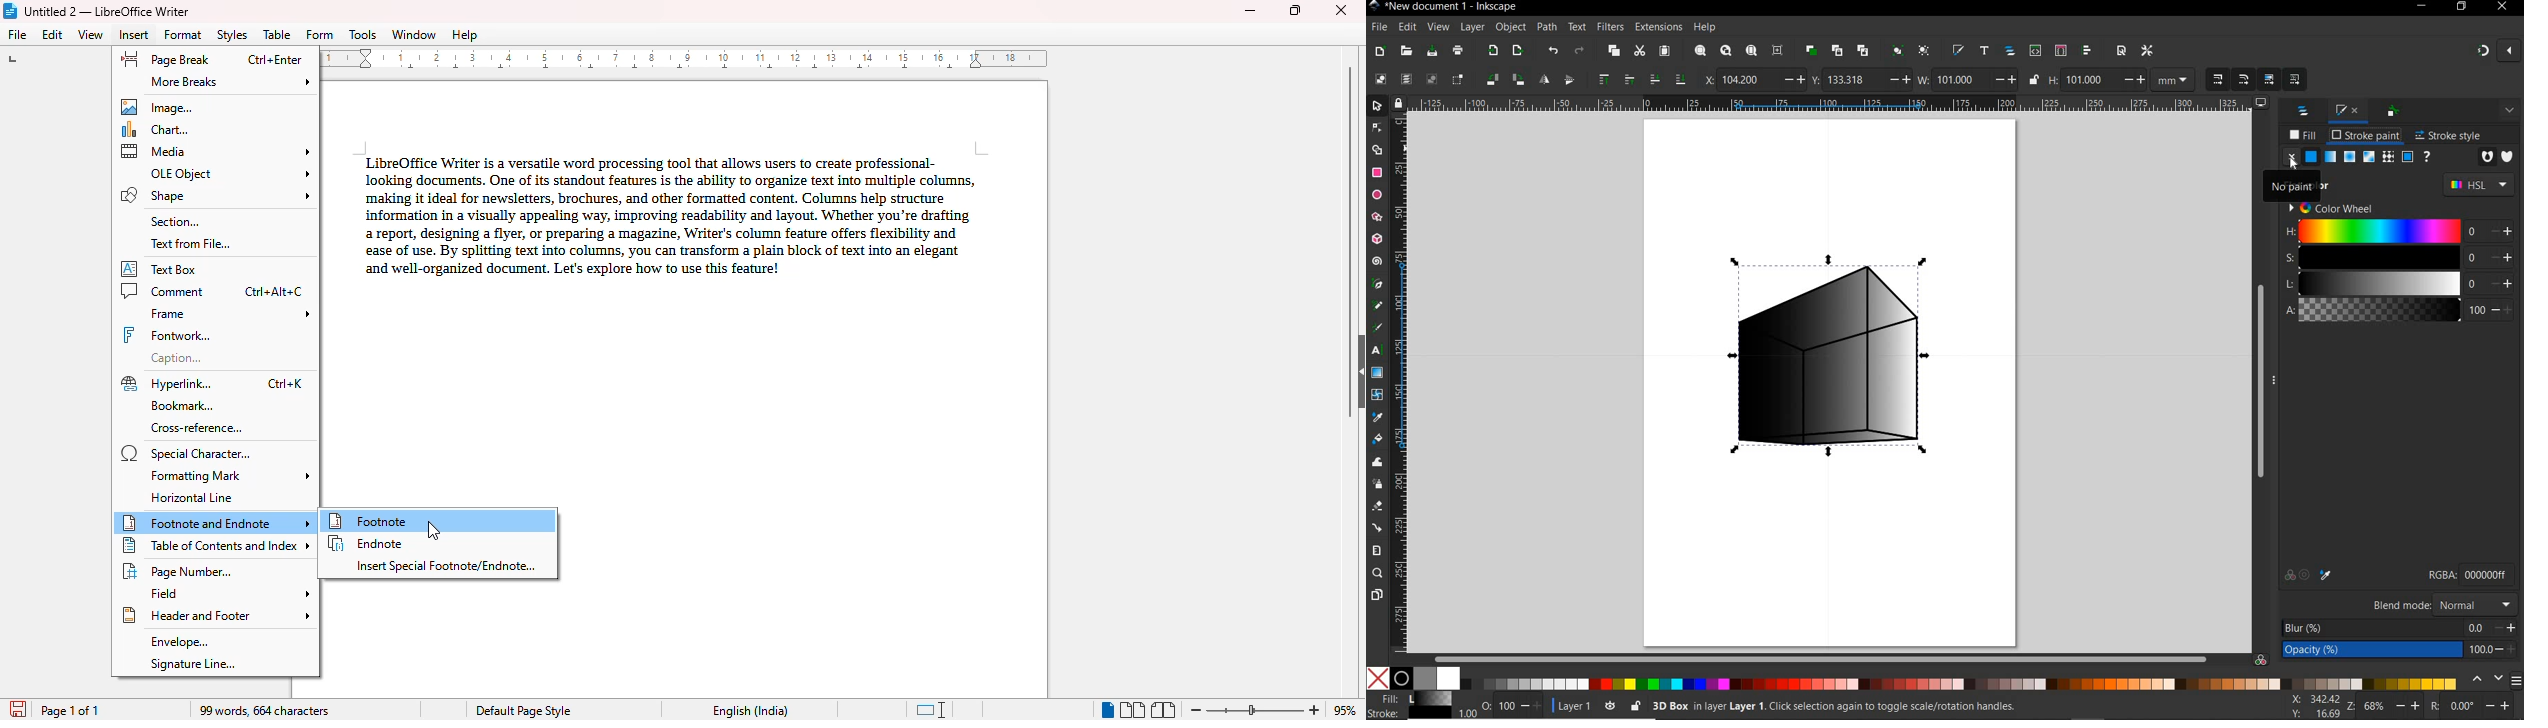  I want to click on file, so click(18, 34).